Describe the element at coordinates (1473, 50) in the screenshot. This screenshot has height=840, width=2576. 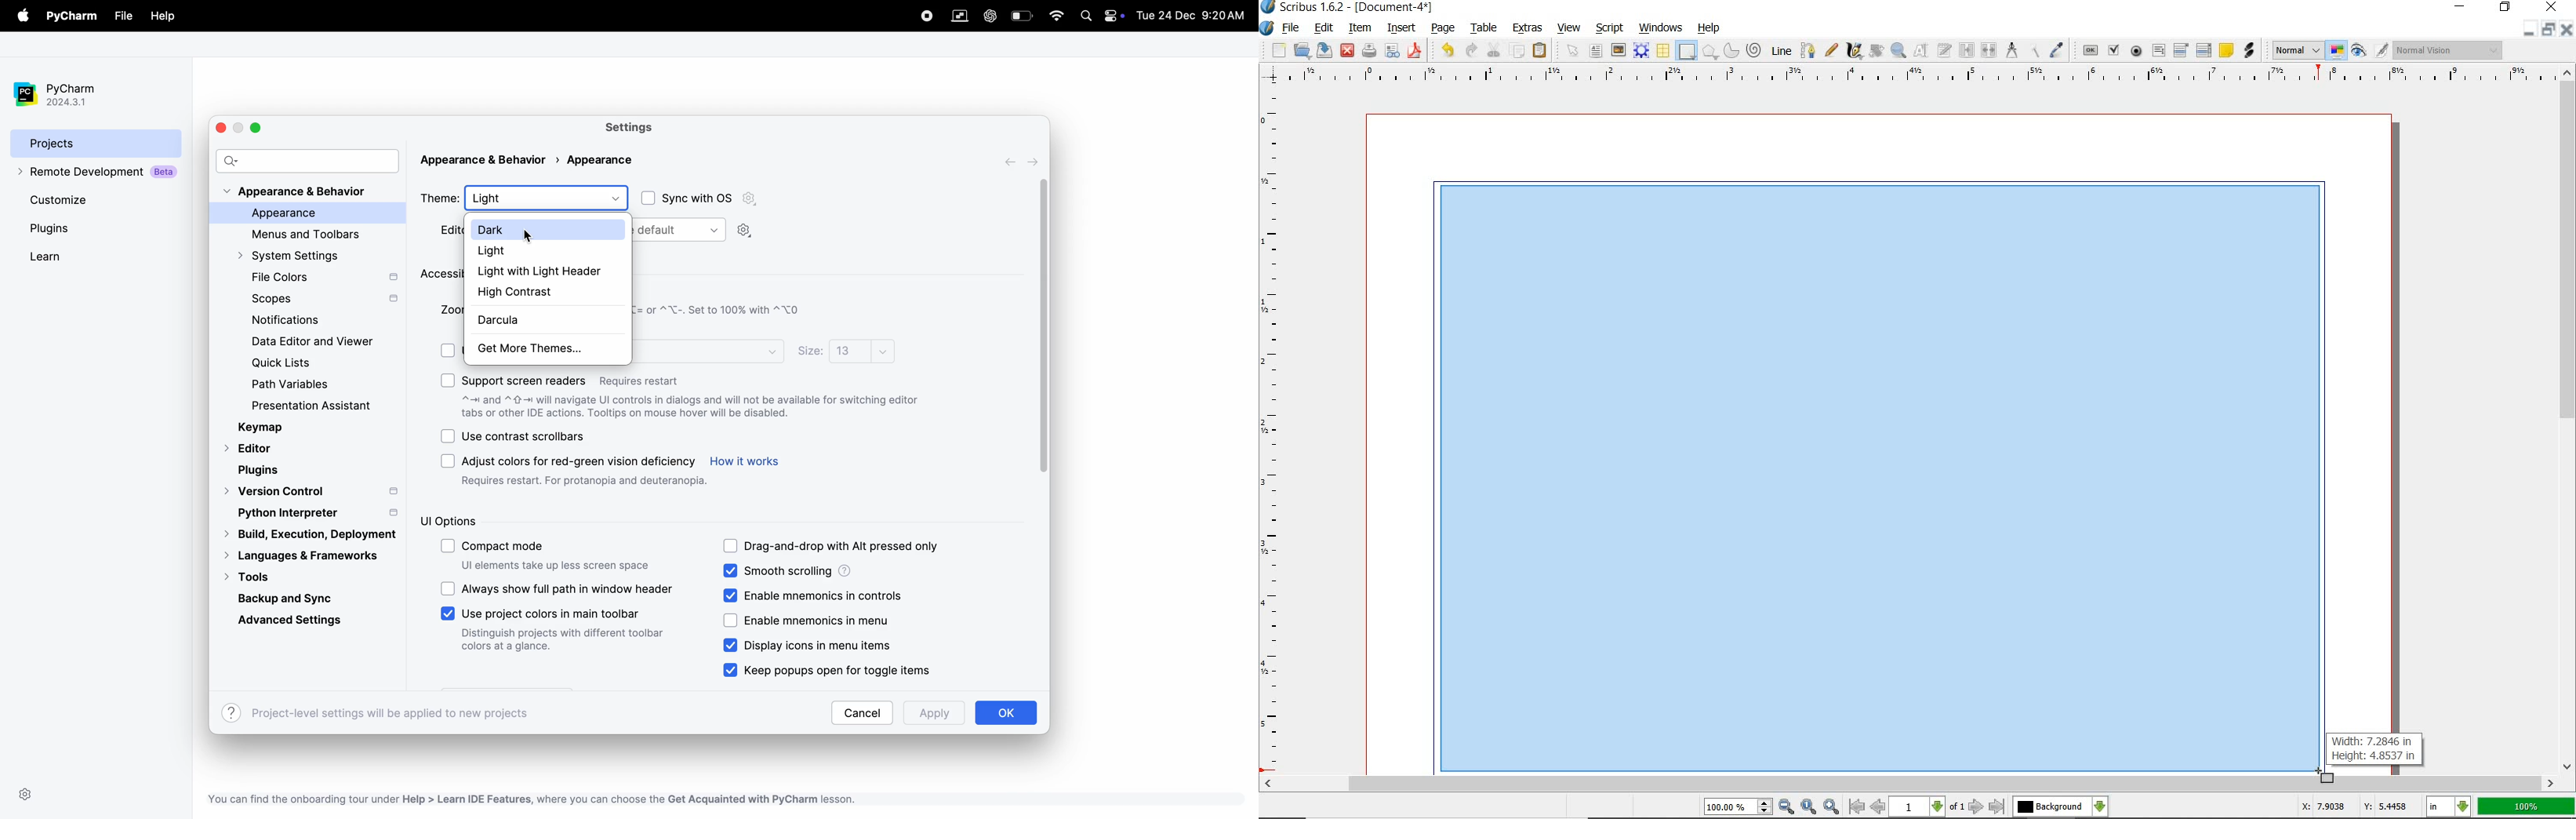
I see `redo` at that location.